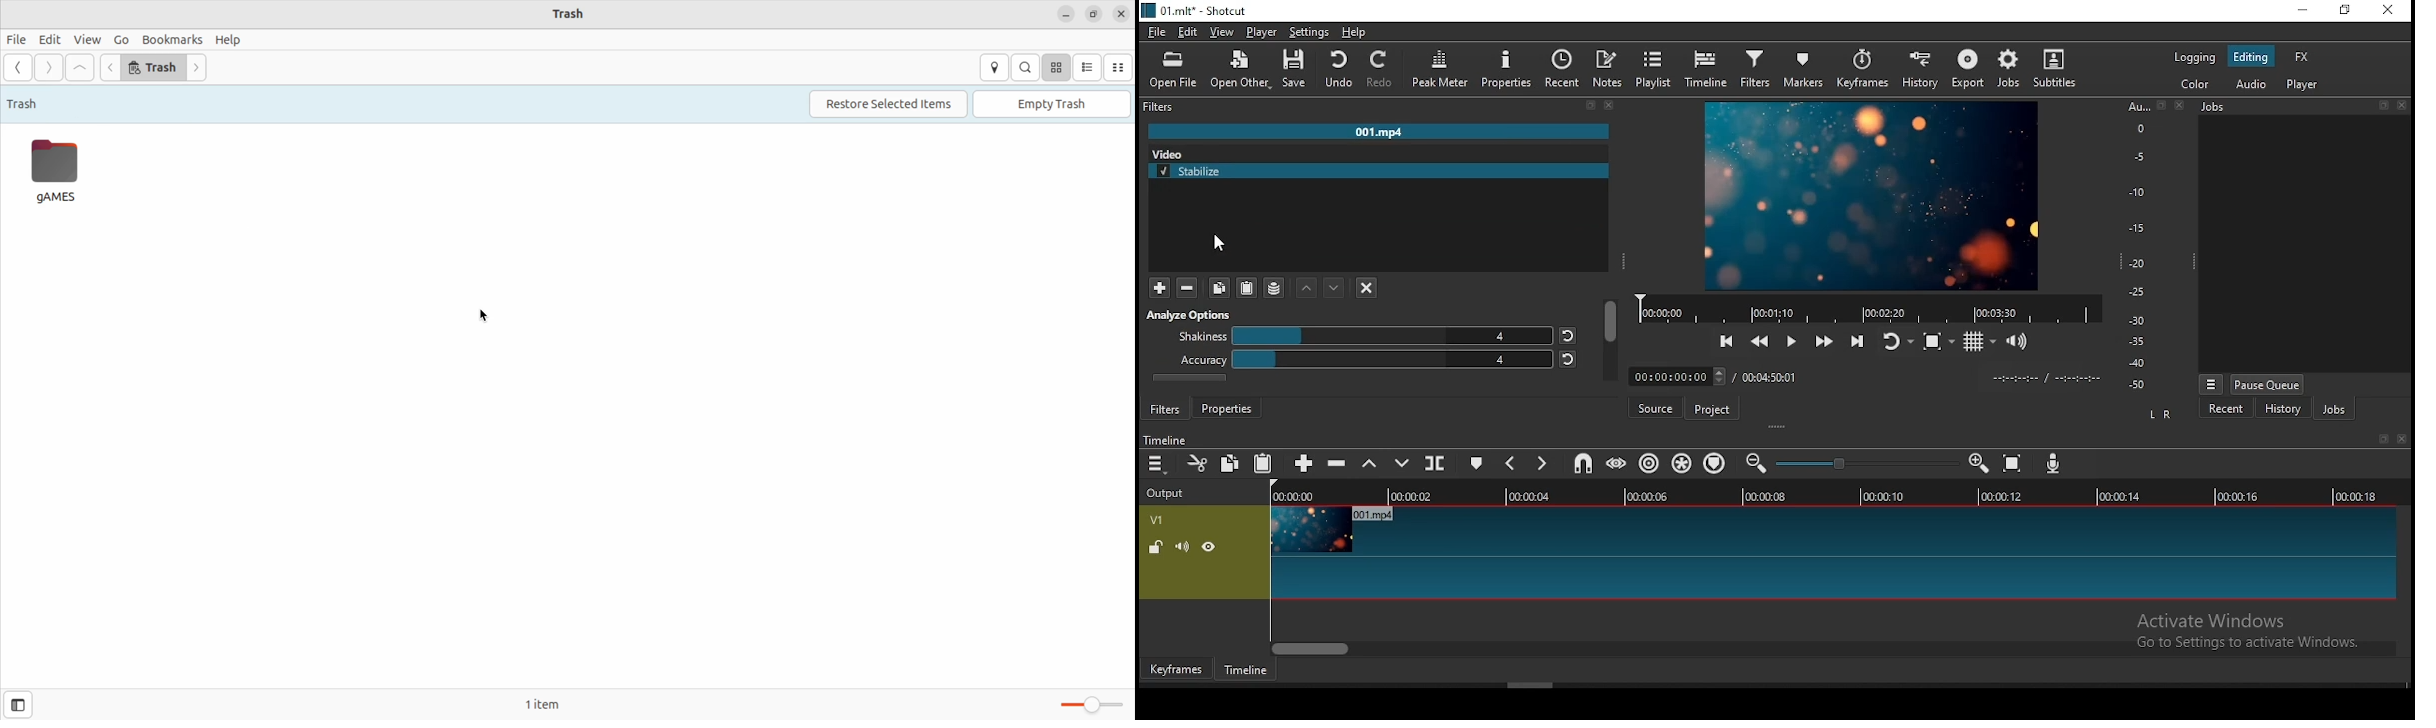 This screenshot has width=2436, height=728. Describe the element at coordinates (1338, 464) in the screenshot. I see `ripple delete` at that location.